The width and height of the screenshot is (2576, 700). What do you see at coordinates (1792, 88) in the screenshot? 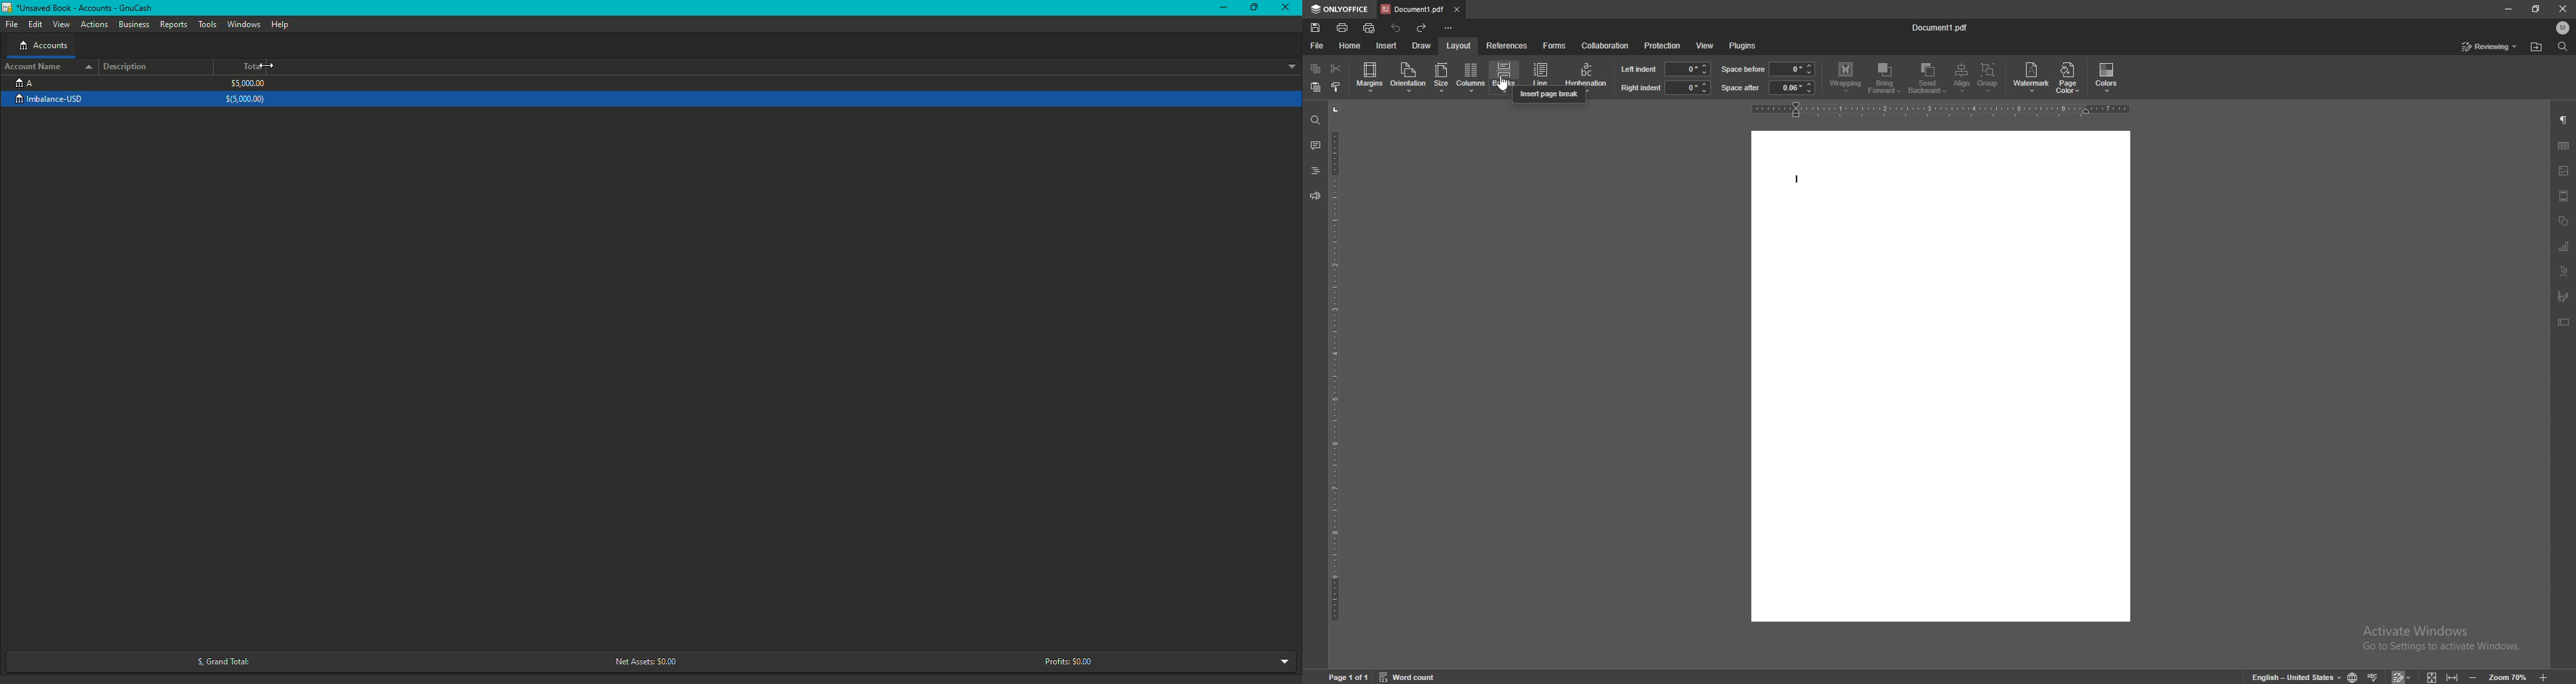
I see `space after` at bounding box center [1792, 88].